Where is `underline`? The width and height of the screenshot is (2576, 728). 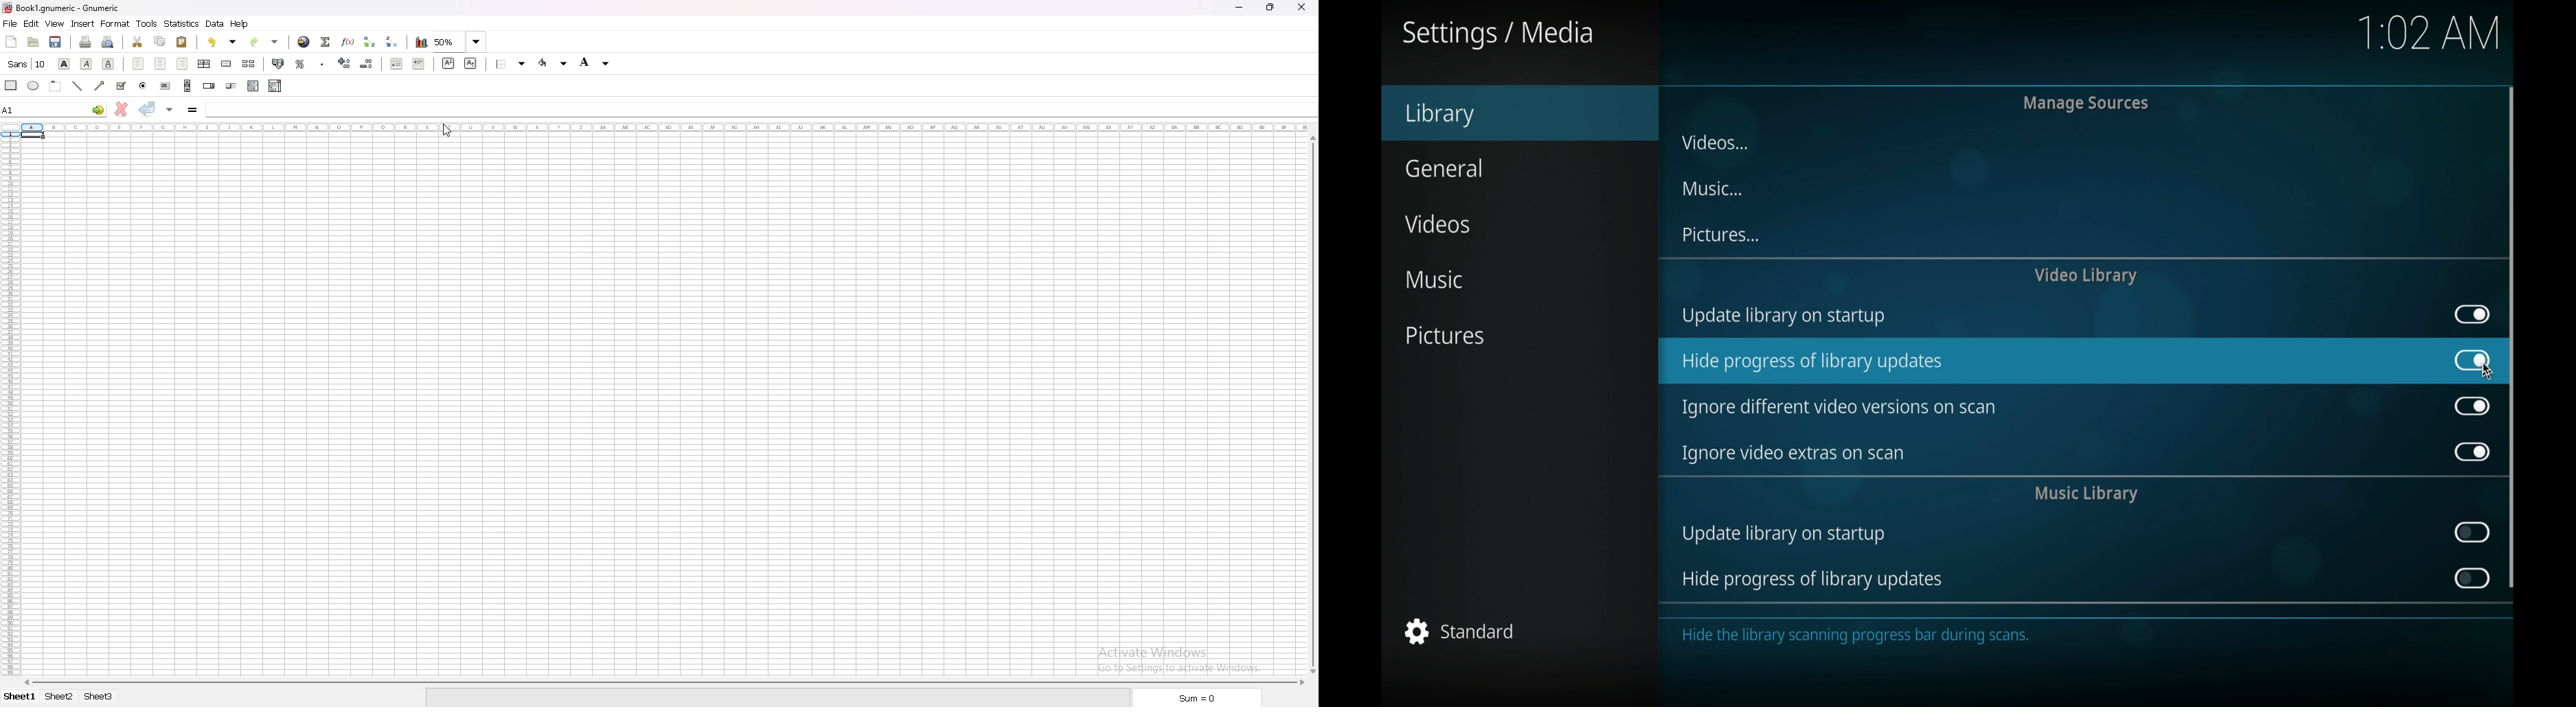 underline is located at coordinates (108, 64).